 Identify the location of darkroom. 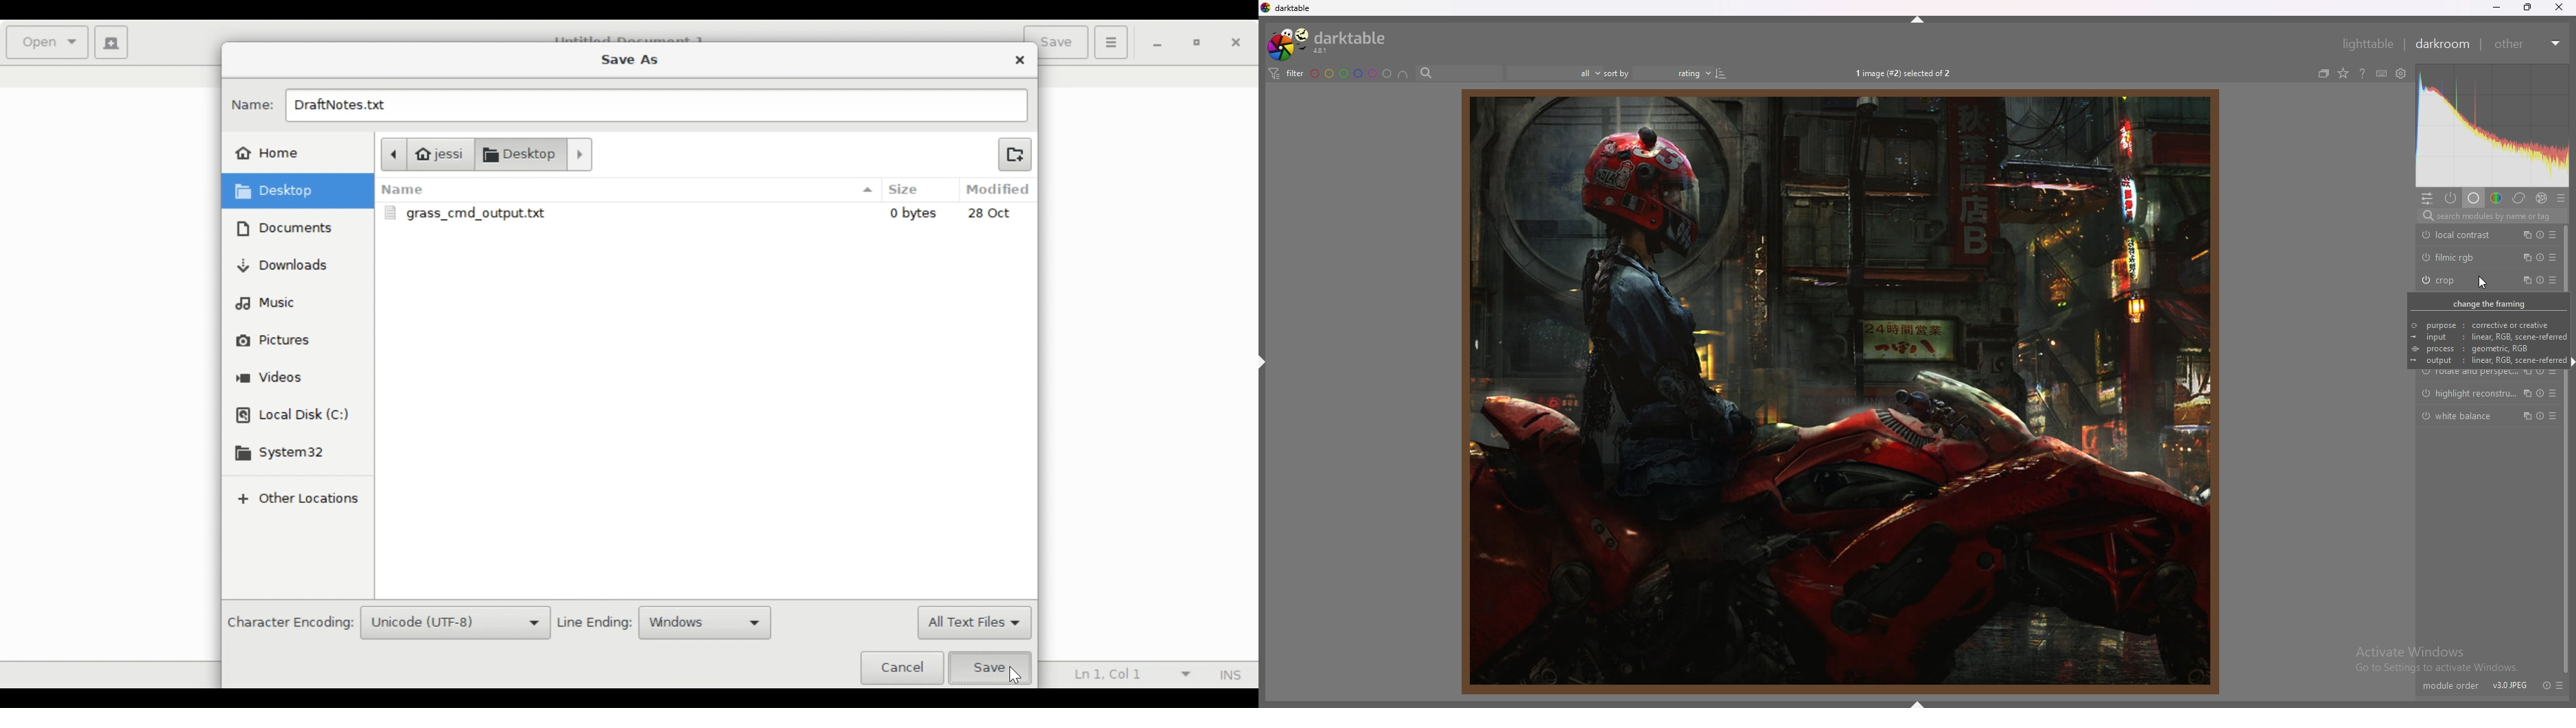
(2442, 44).